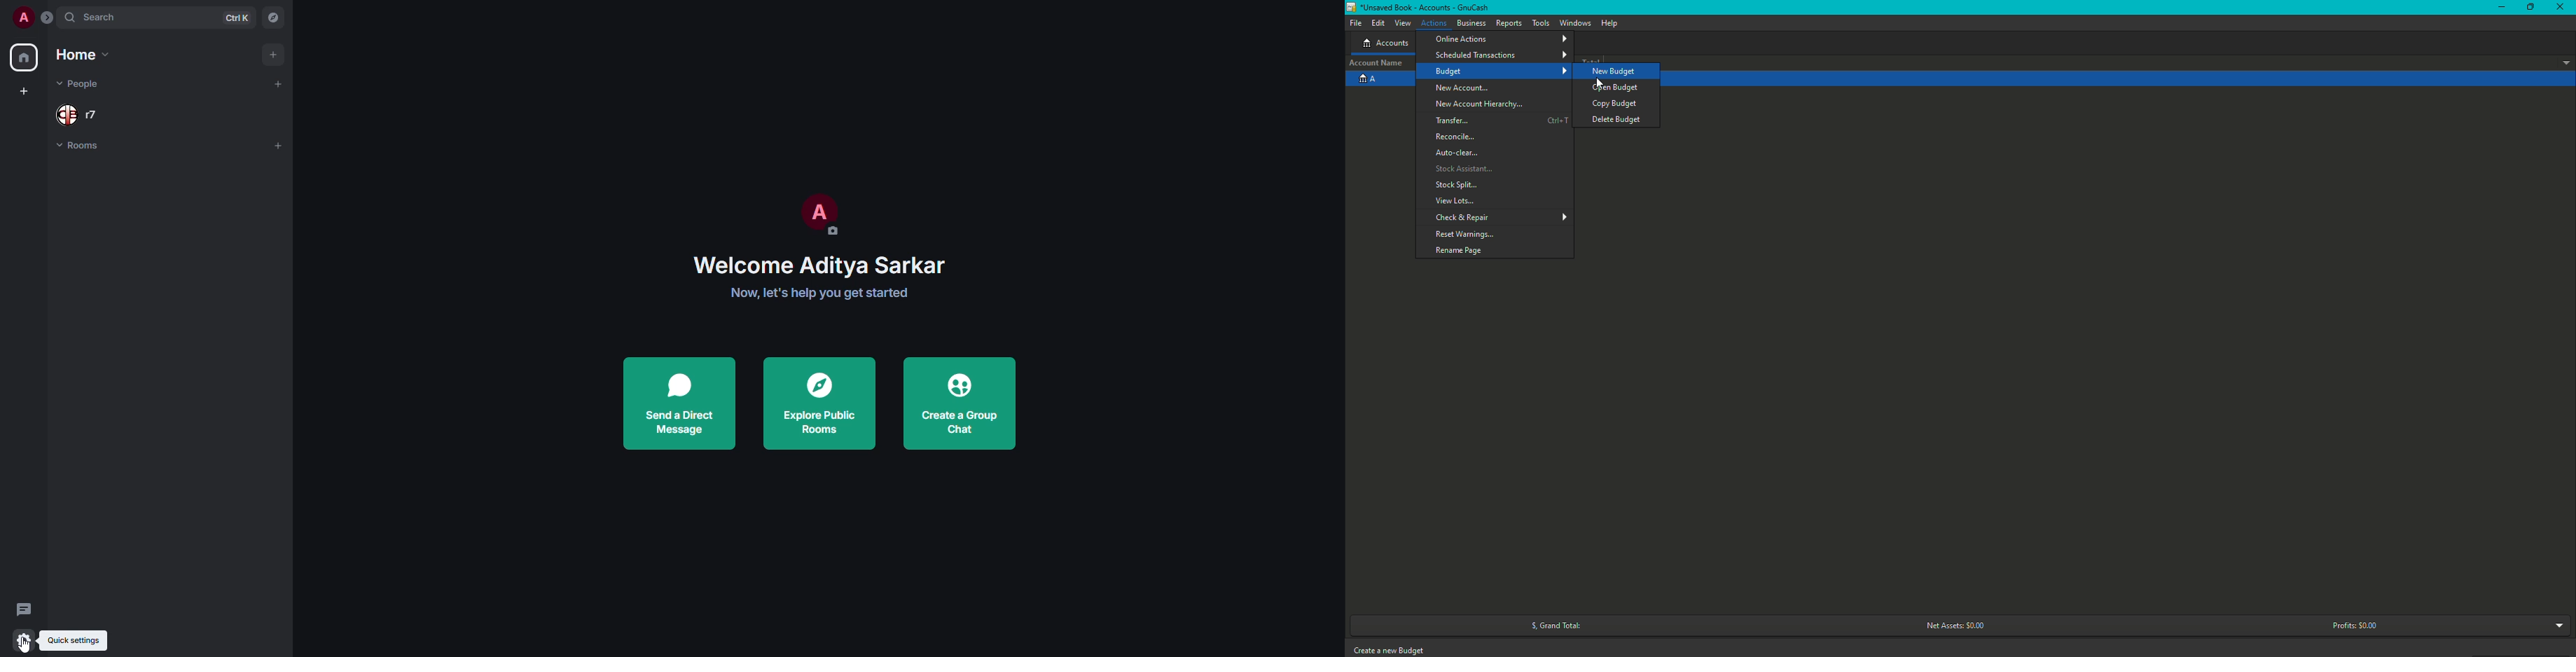 This screenshot has width=2576, height=672. I want to click on Restore, so click(2529, 8).